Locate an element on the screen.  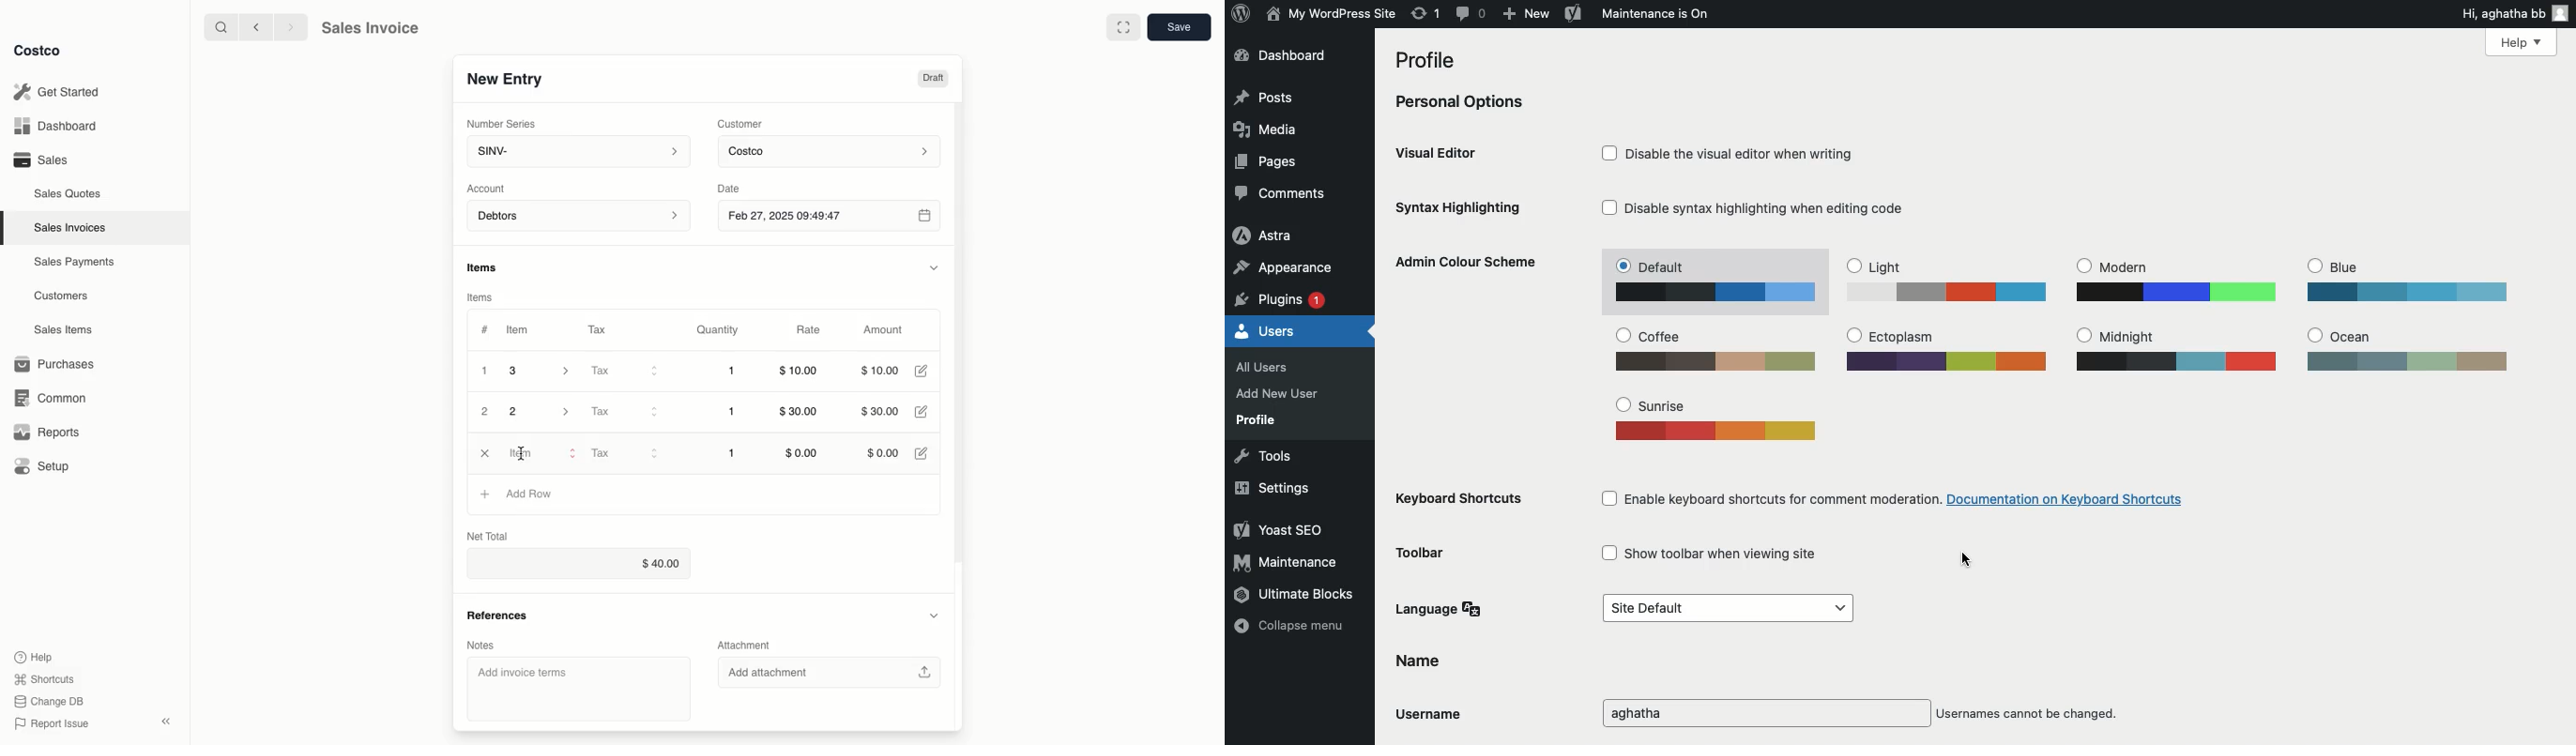
Ocean is located at coordinates (2411, 350).